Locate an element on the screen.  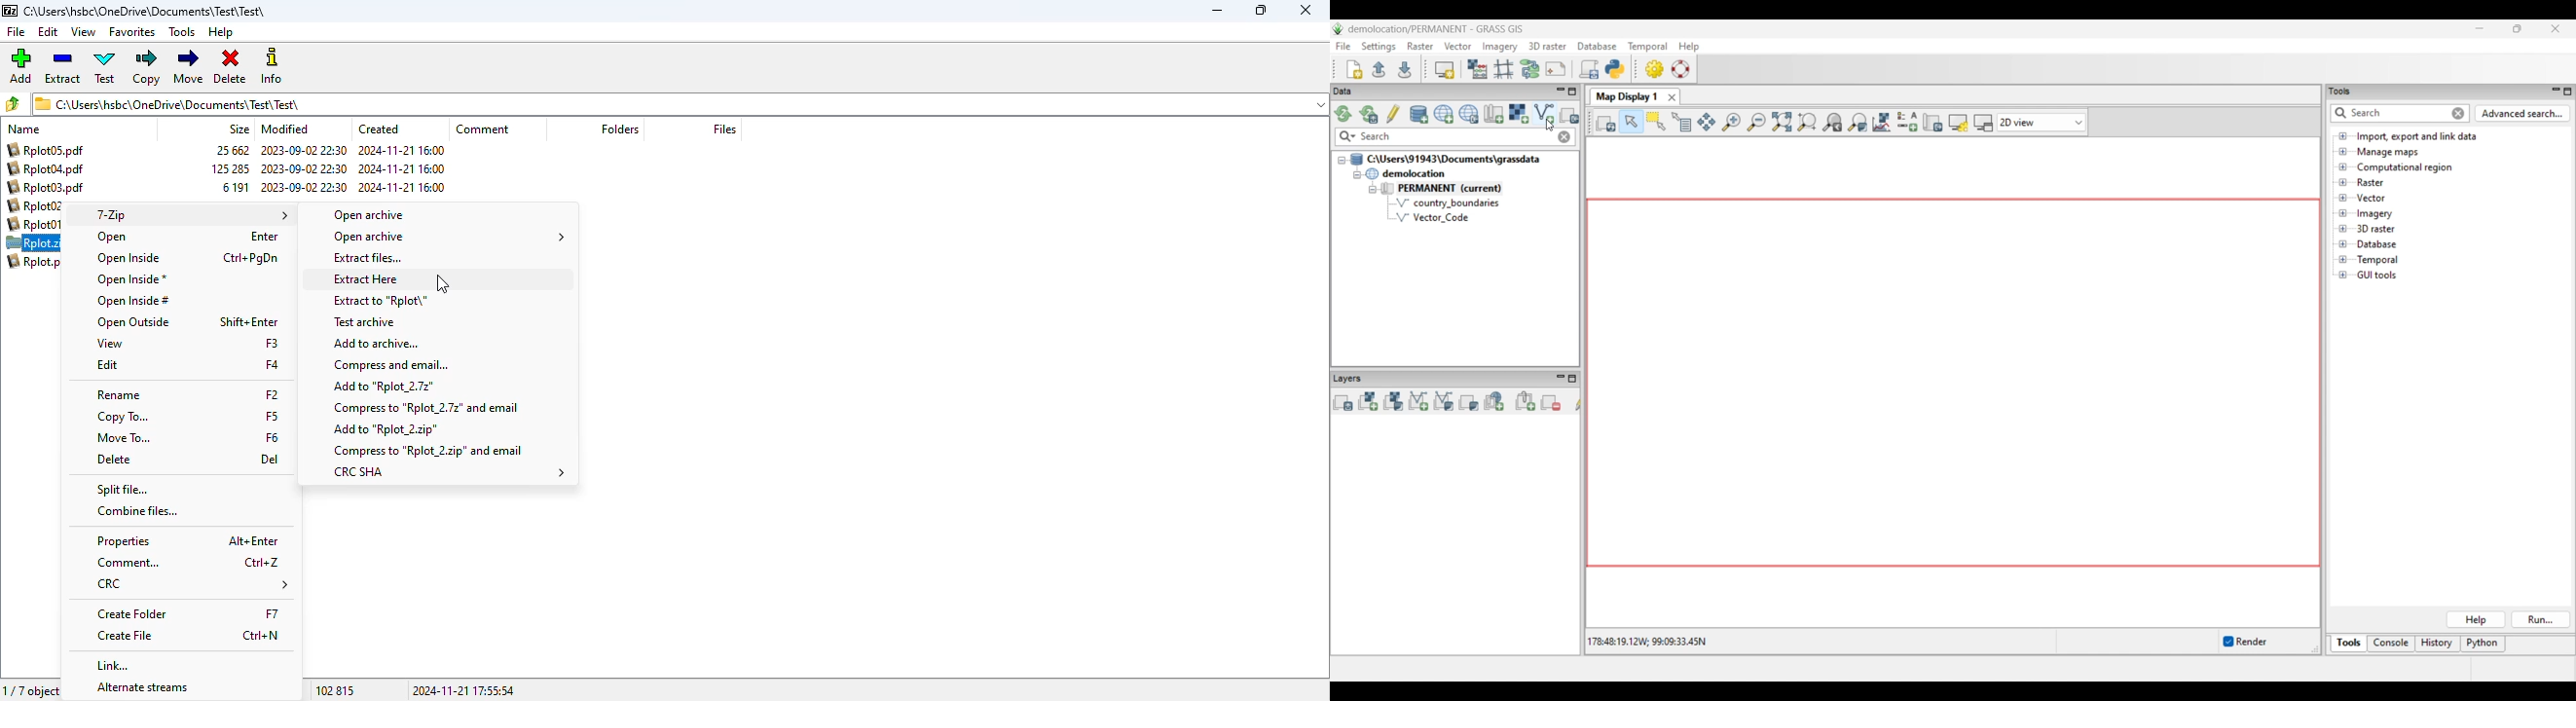
add is located at coordinates (19, 65).